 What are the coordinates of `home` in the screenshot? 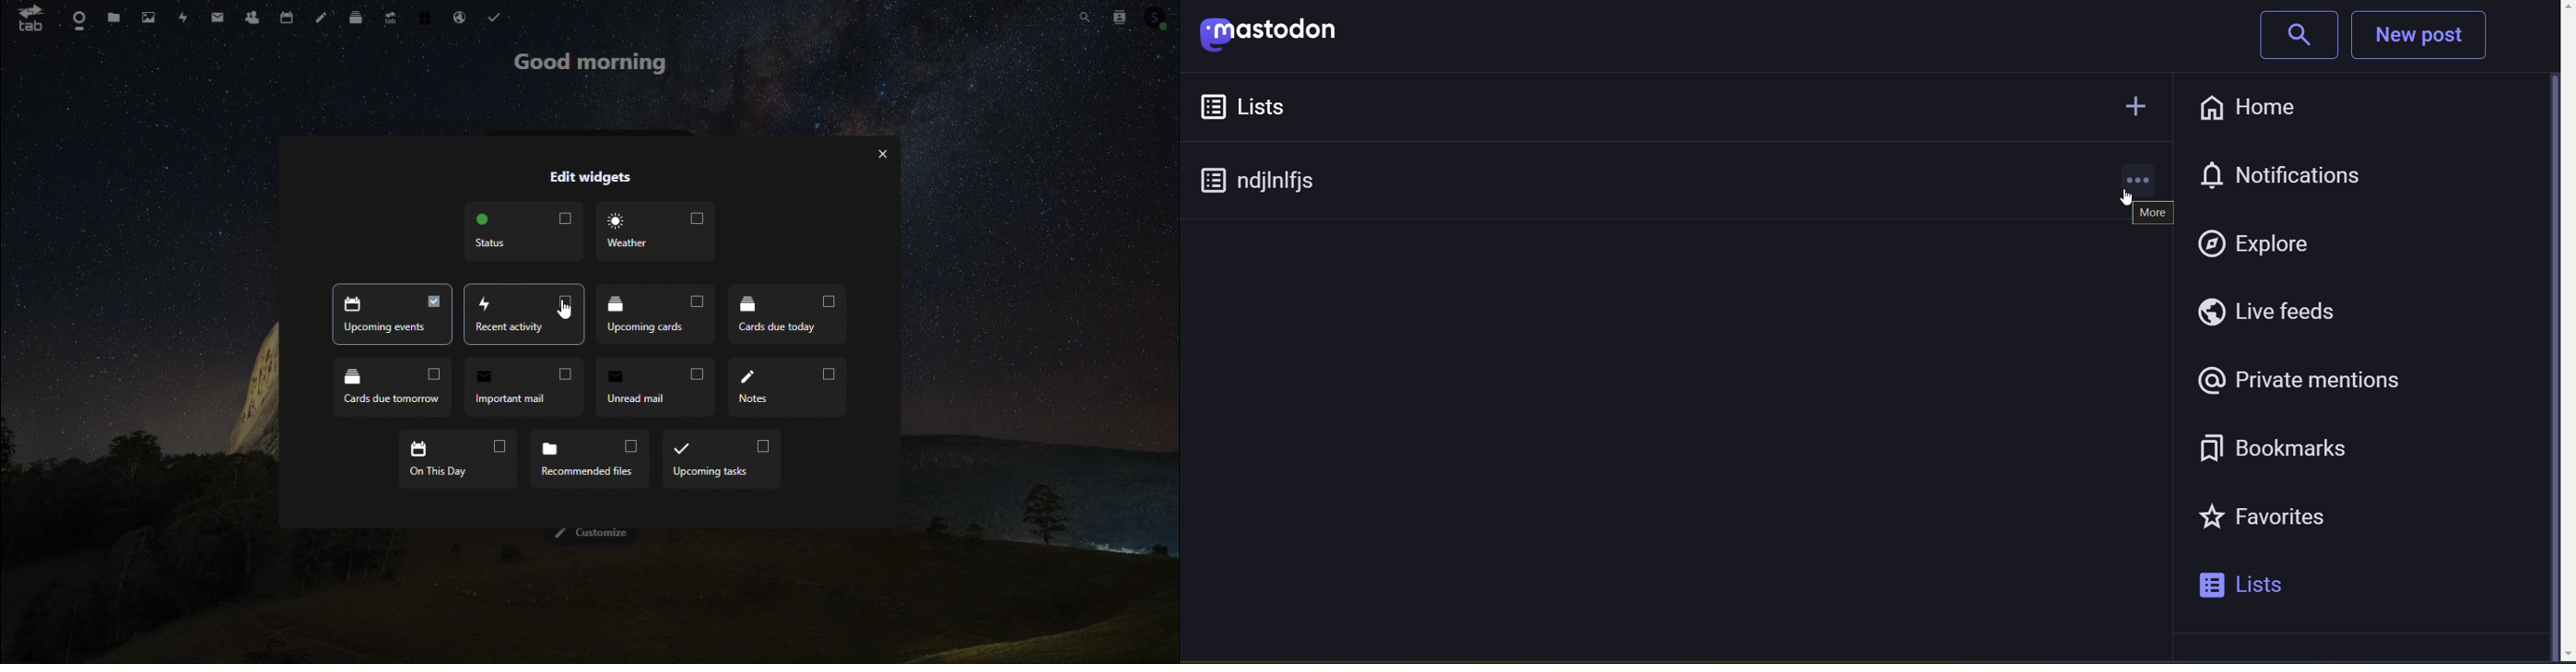 It's located at (2246, 106).